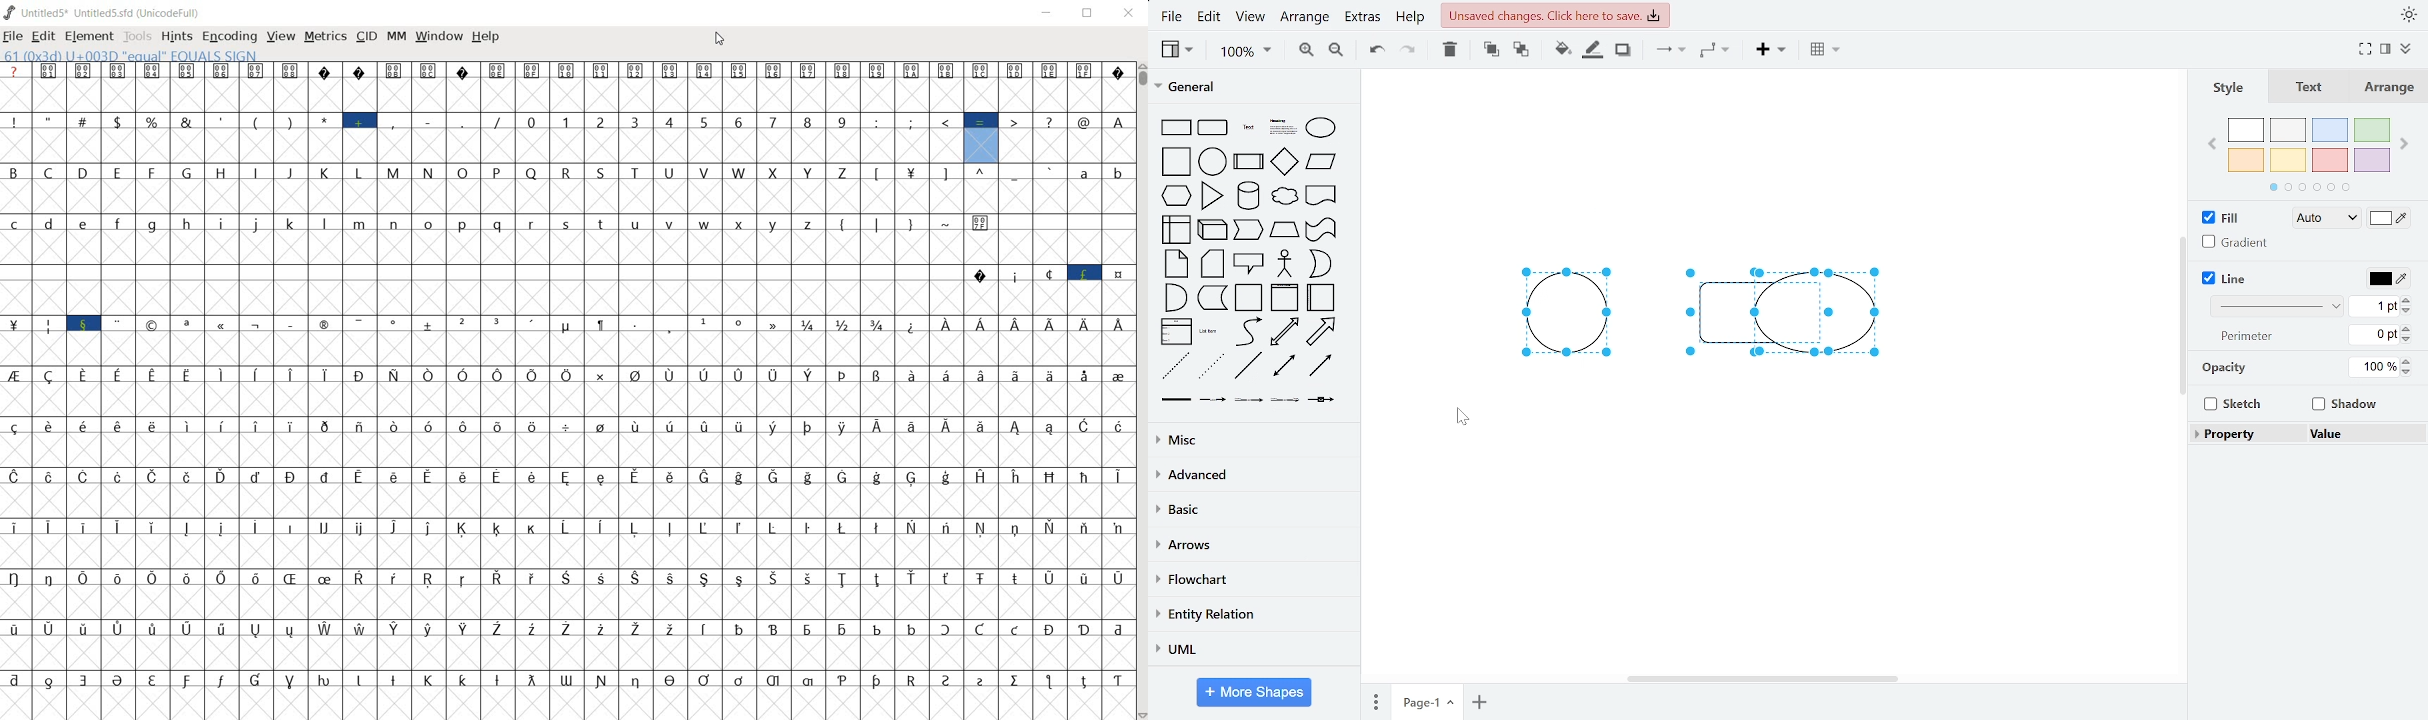 The image size is (2436, 728). I want to click on rectangle, so click(1177, 127).